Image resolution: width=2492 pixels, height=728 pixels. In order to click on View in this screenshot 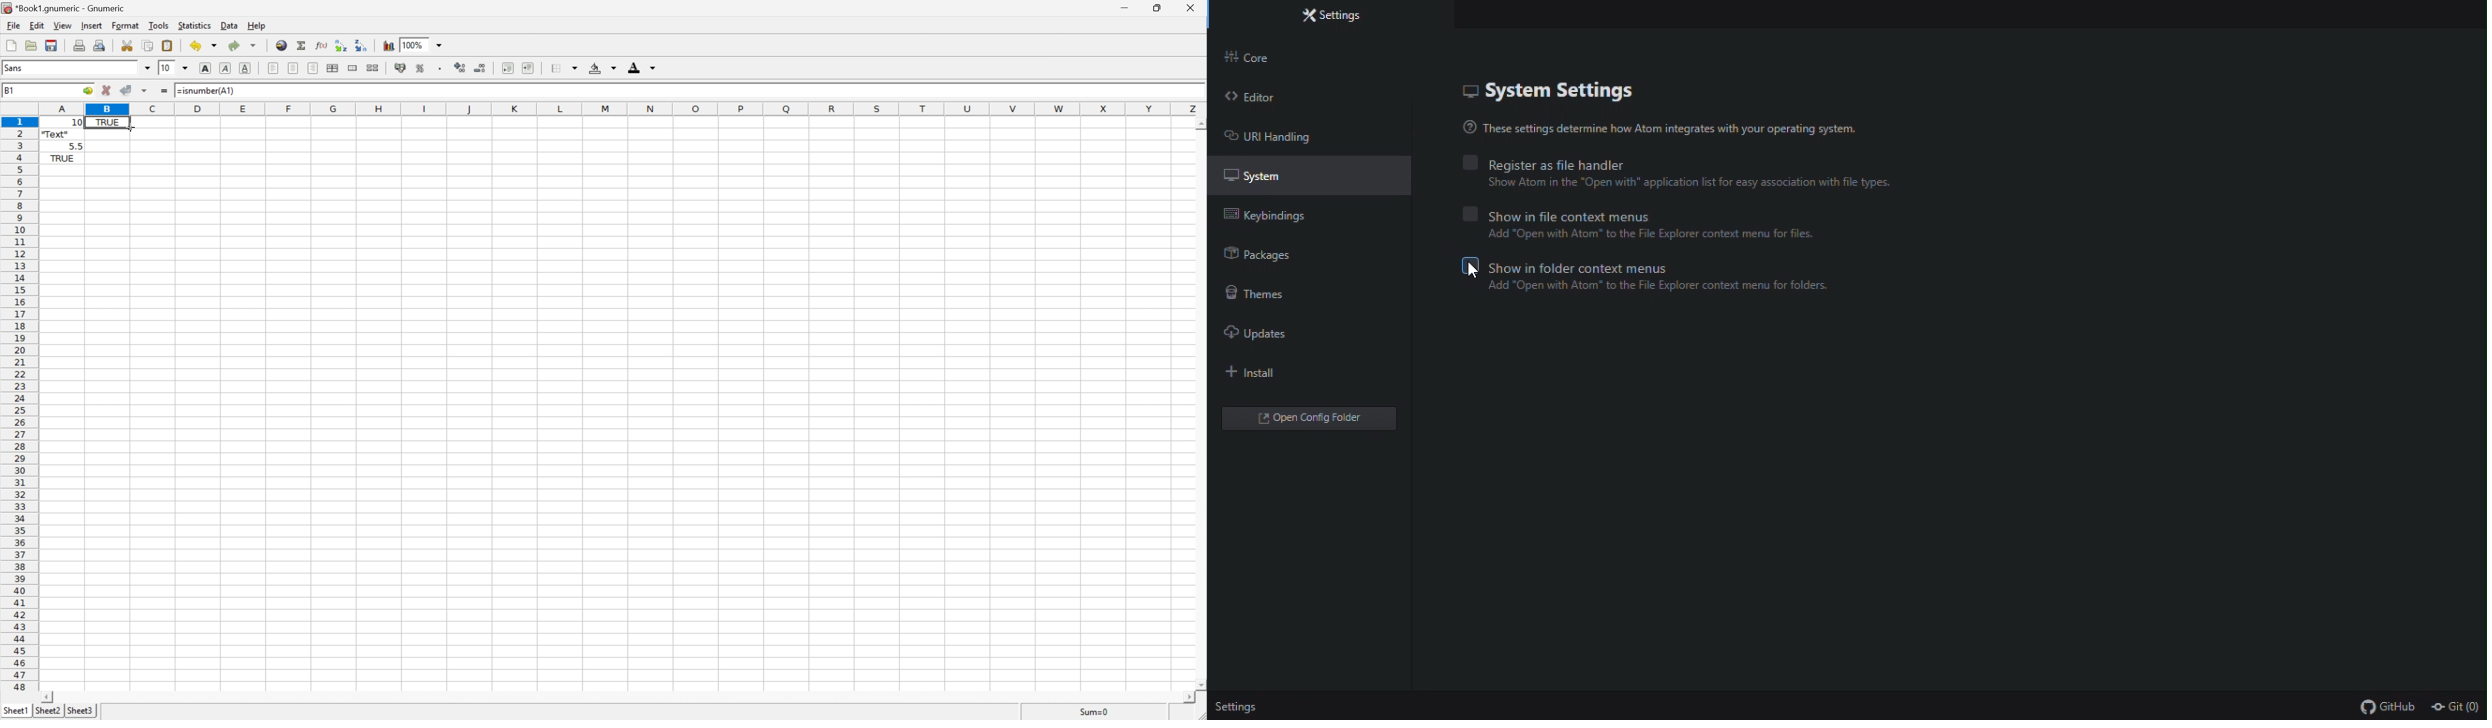, I will do `click(63, 24)`.